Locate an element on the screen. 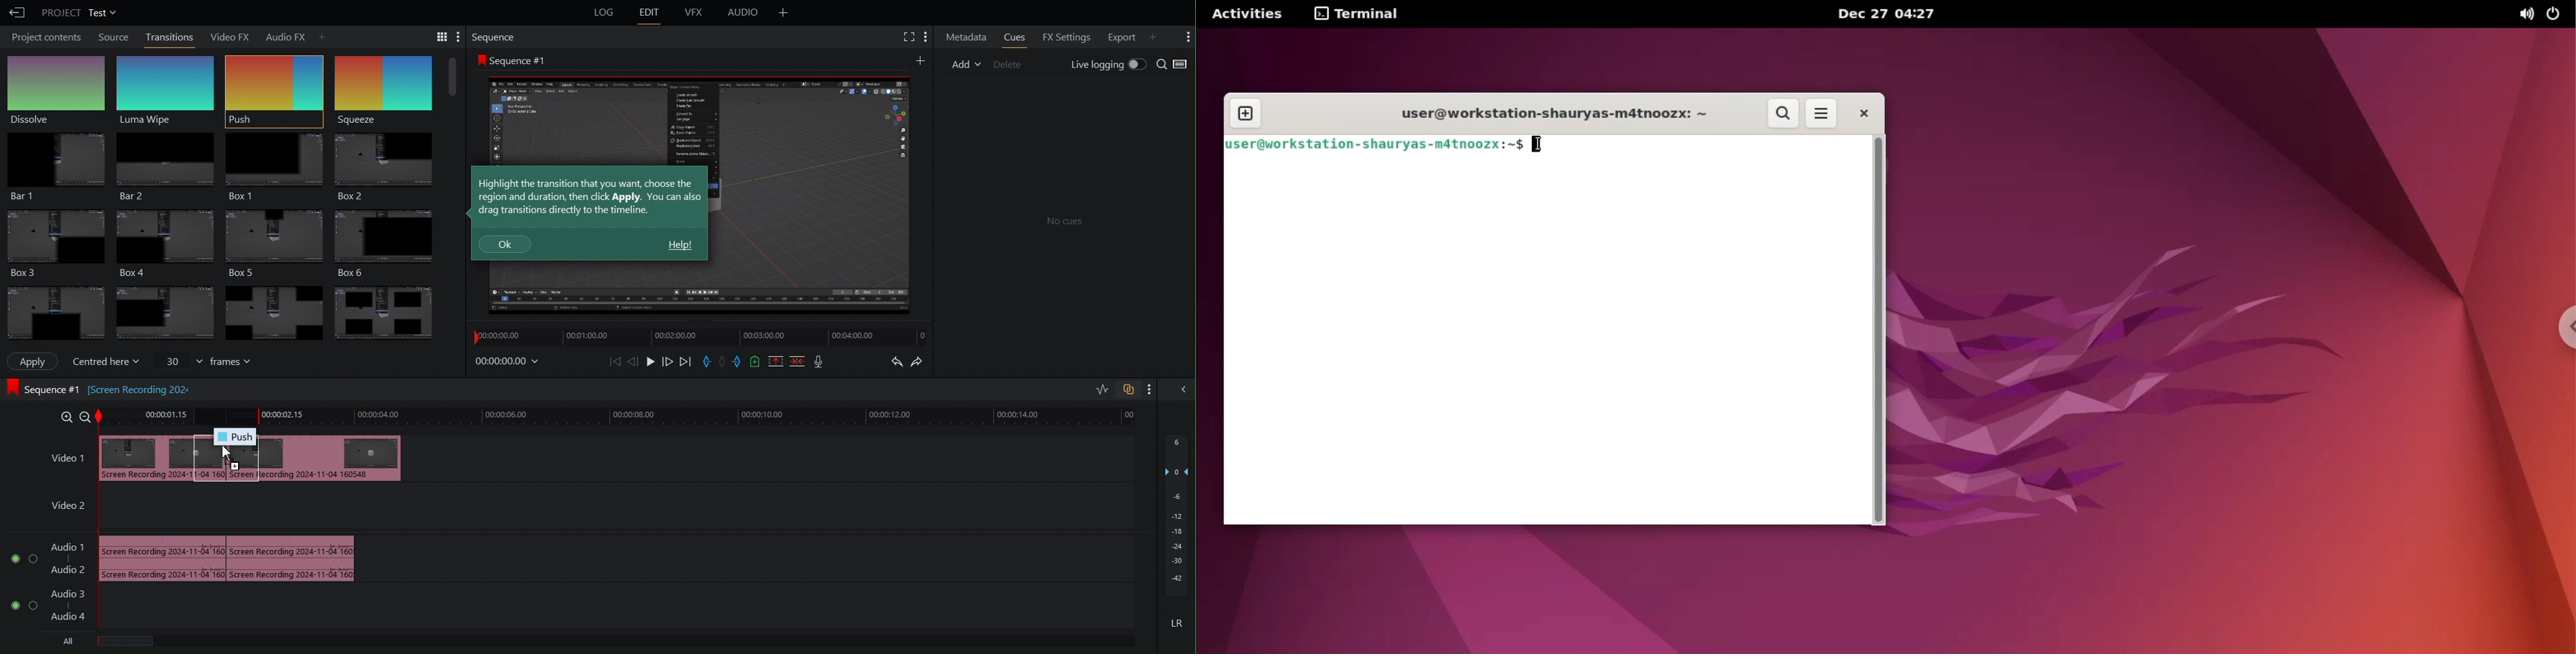 The height and width of the screenshot is (672, 2576). chrome options is located at coordinates (2562, 328).